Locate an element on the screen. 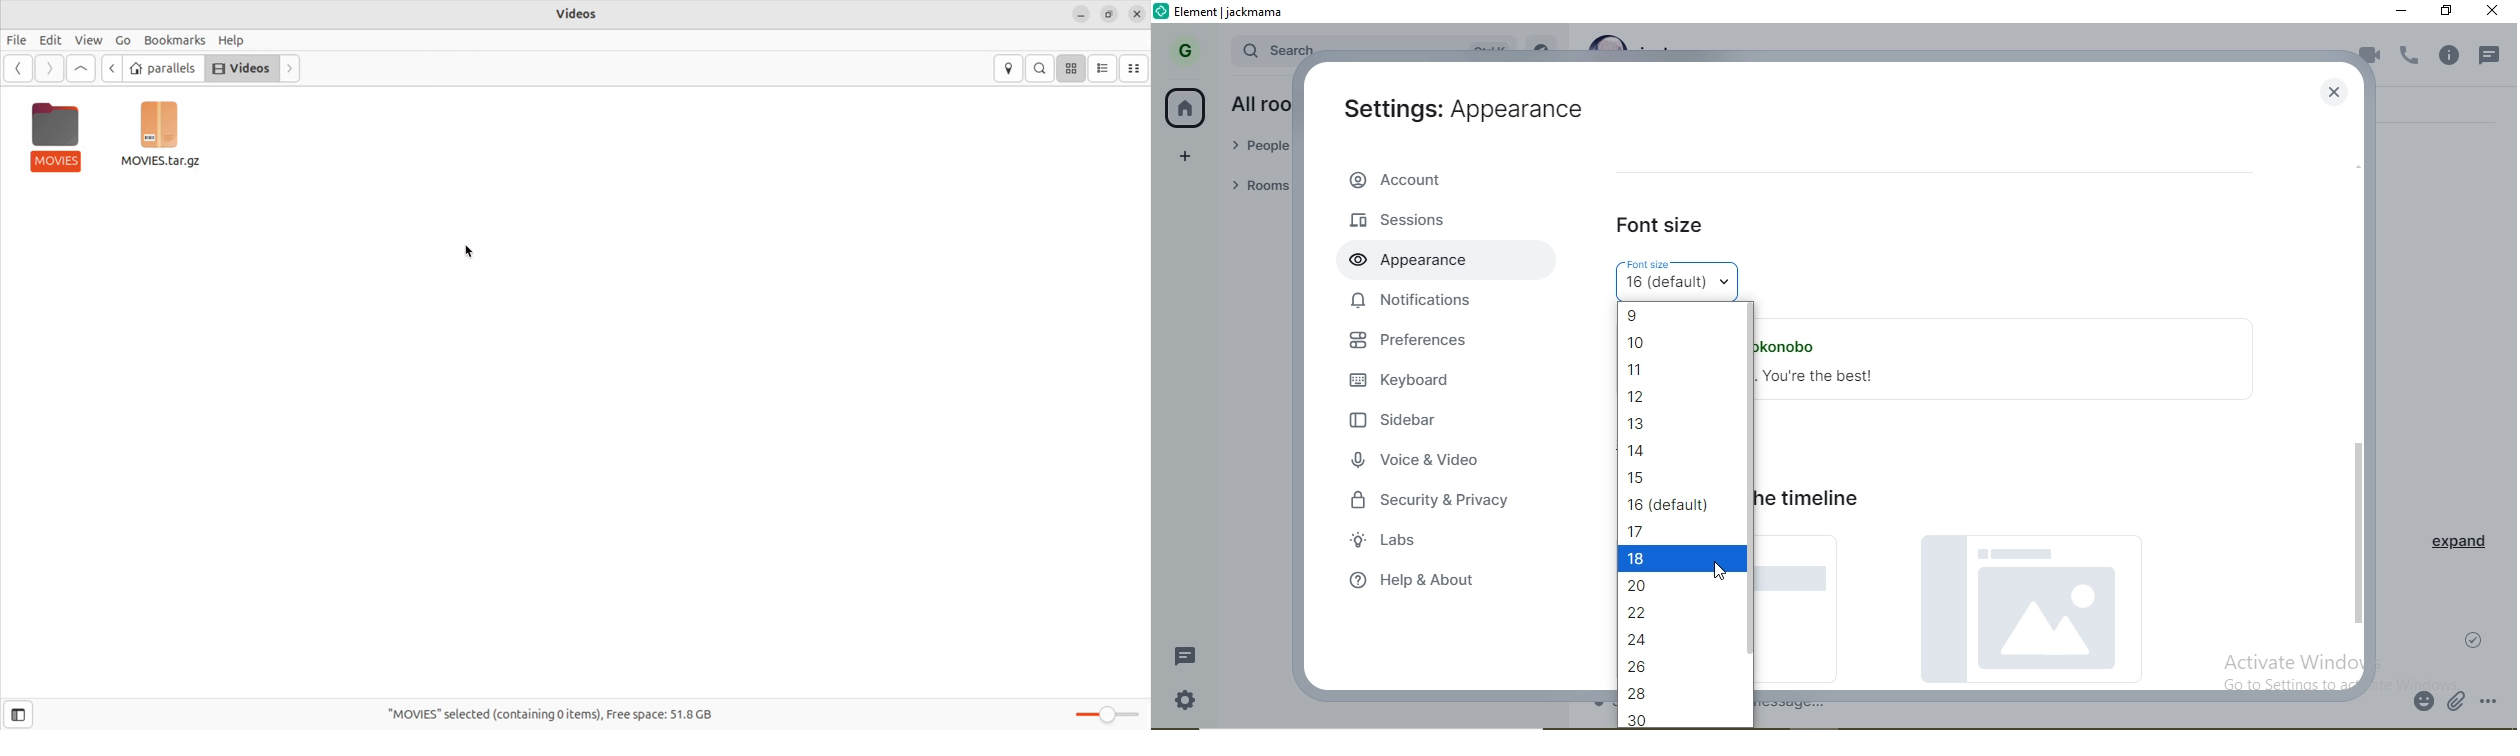  preferences is located at coordinates (1424, 340).